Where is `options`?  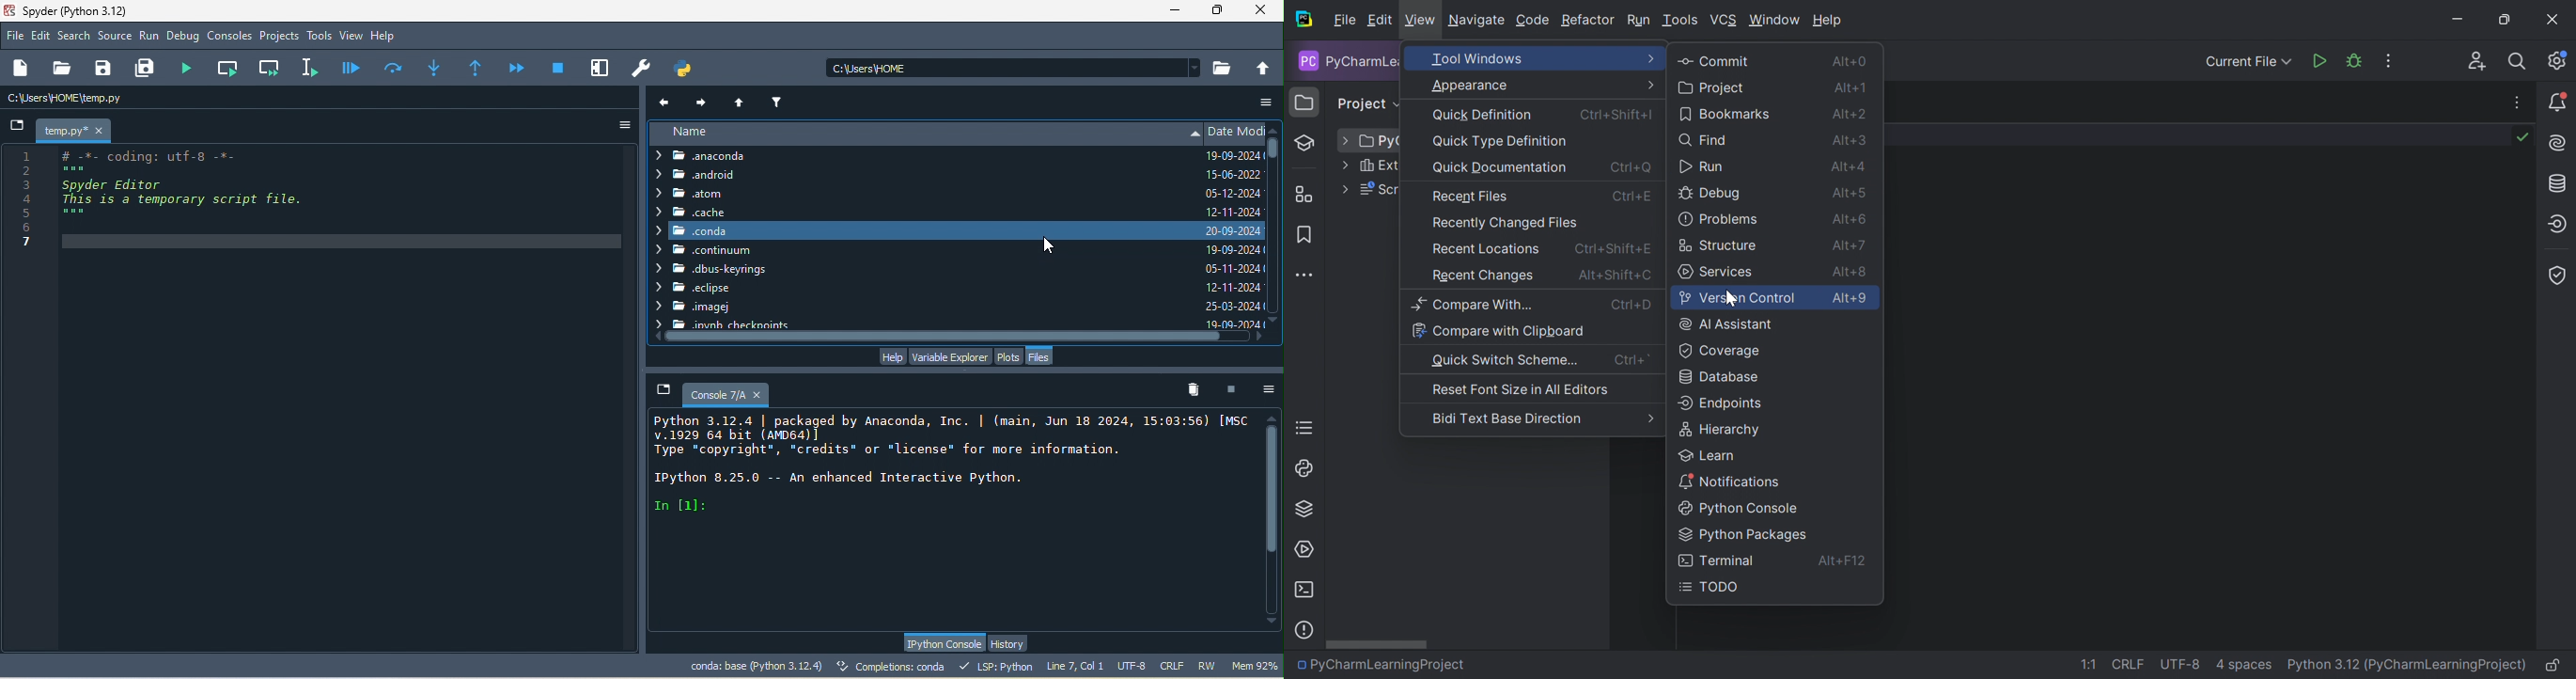 options is located at coordinates (1270, 388).